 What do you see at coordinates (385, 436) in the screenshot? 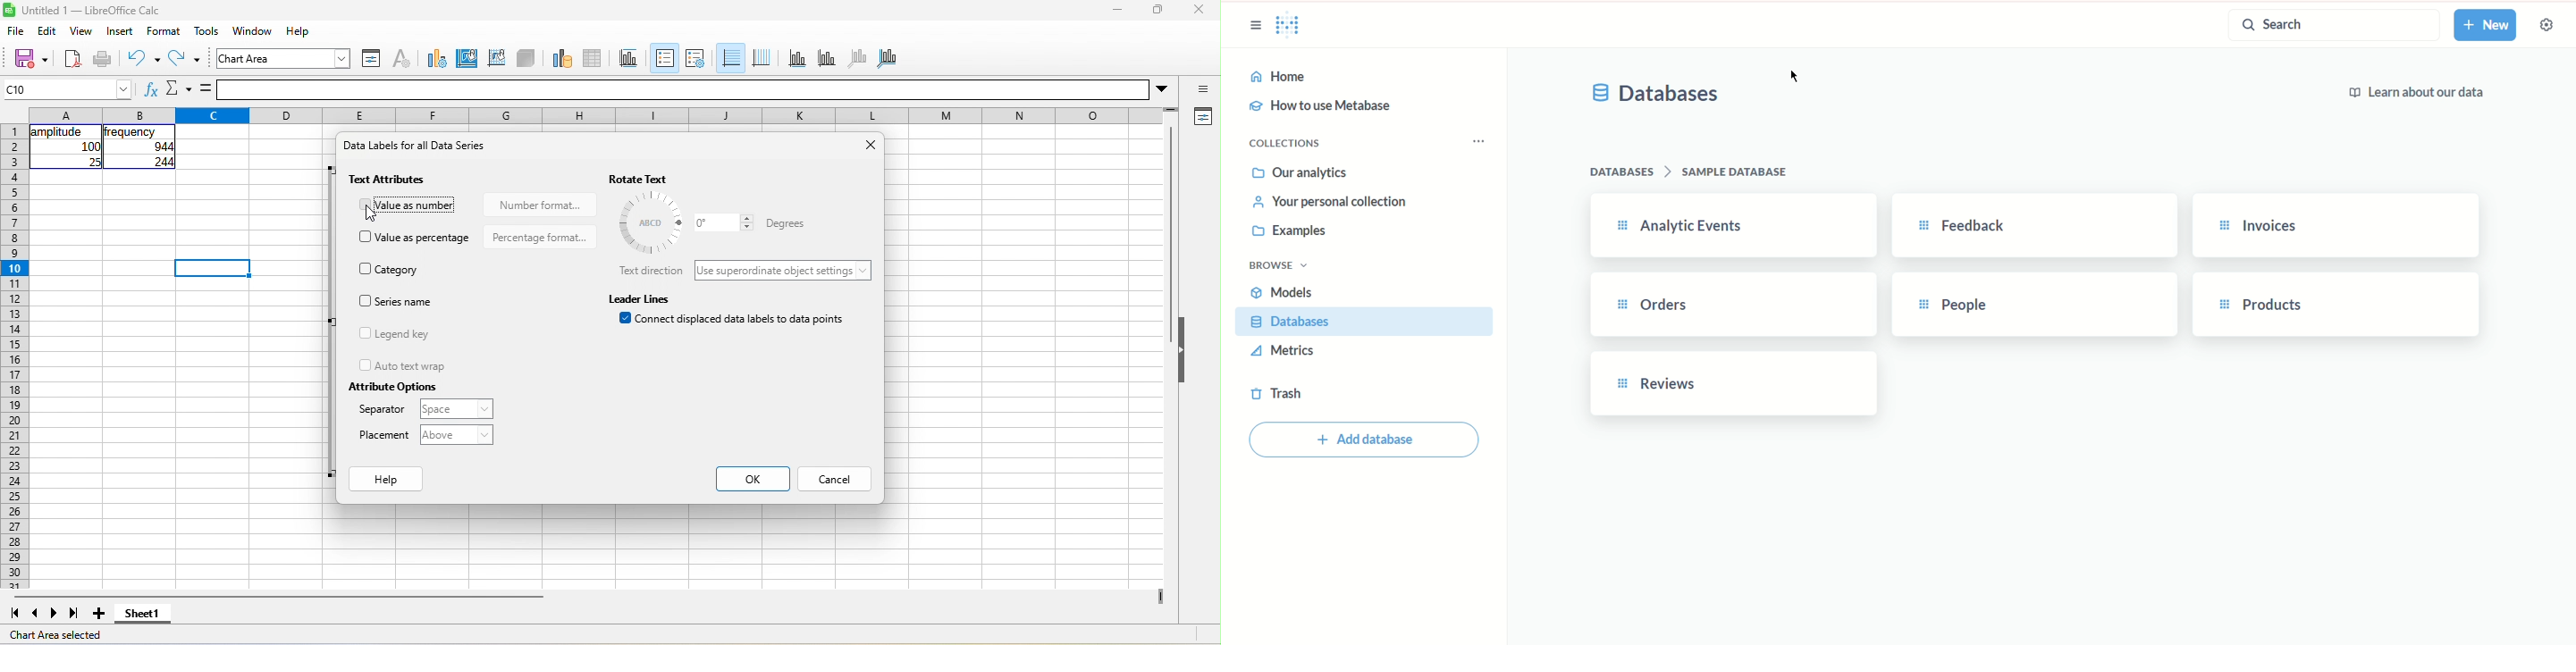
I see `placement` at bounding box center [385, 436].